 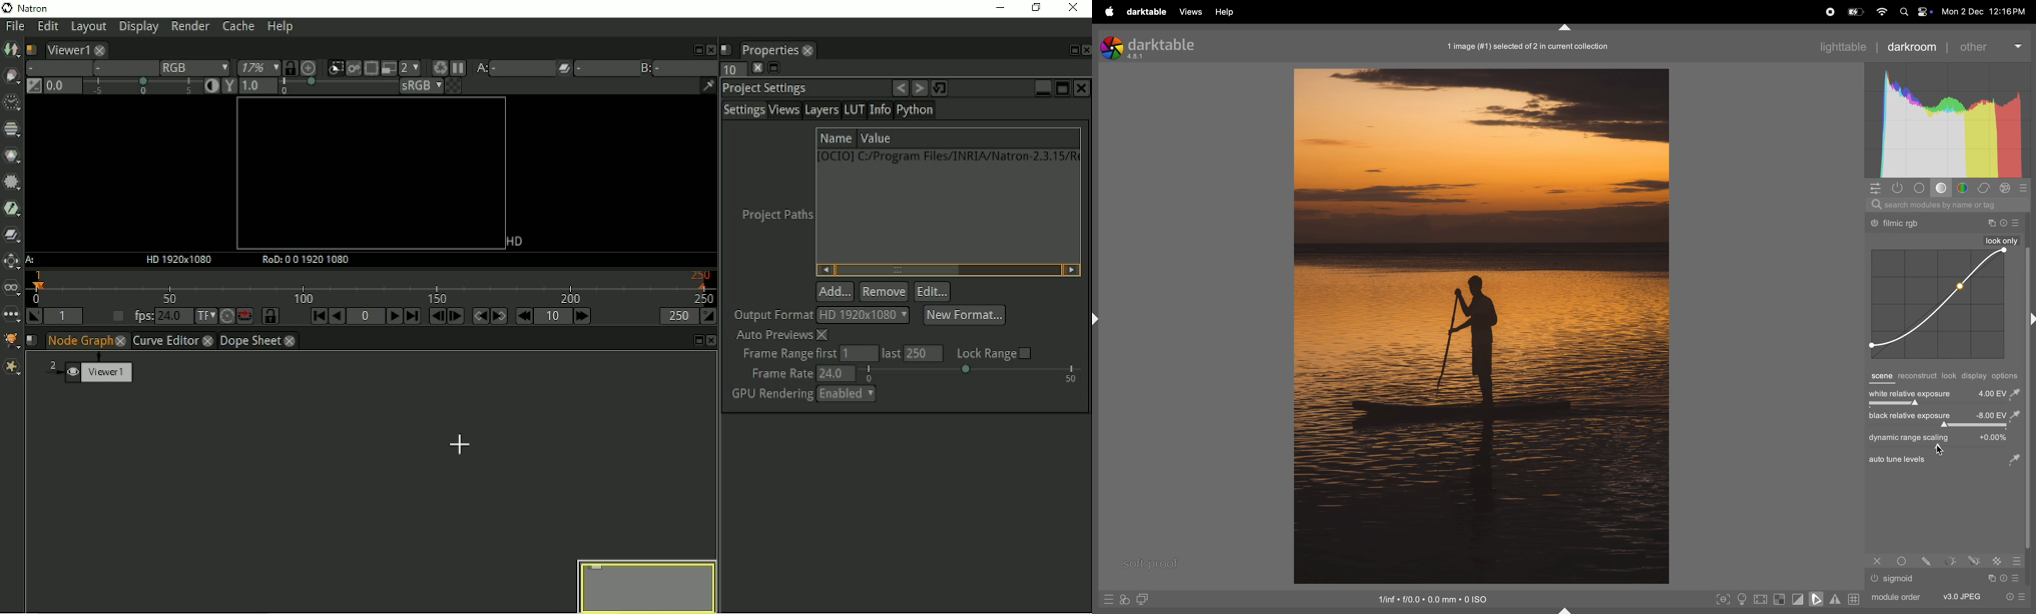 What do you see at coordinates (1897, 224) in the screenshot?
I see `` at bounding box center [1897, 224].